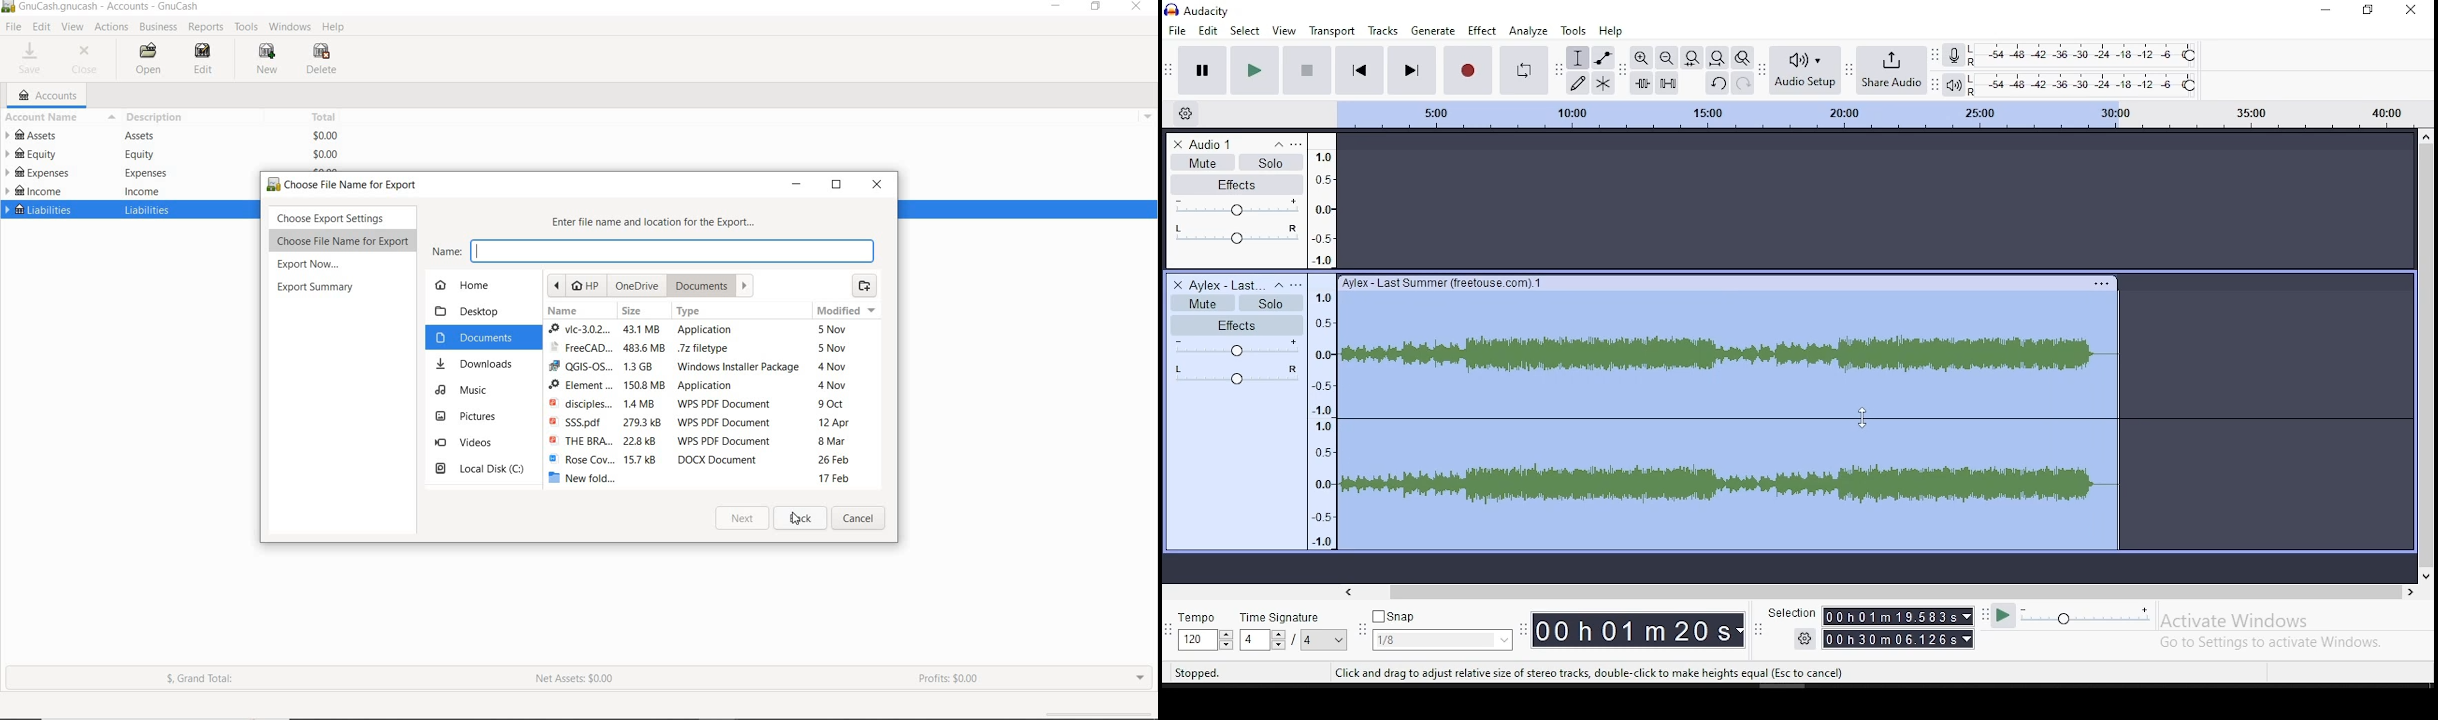 This screenshot has height=728, width=2464. What do you see at coordinates (1227, 142) in the screenshot?
I see `audio track name` at bounding box center [1227, 142].